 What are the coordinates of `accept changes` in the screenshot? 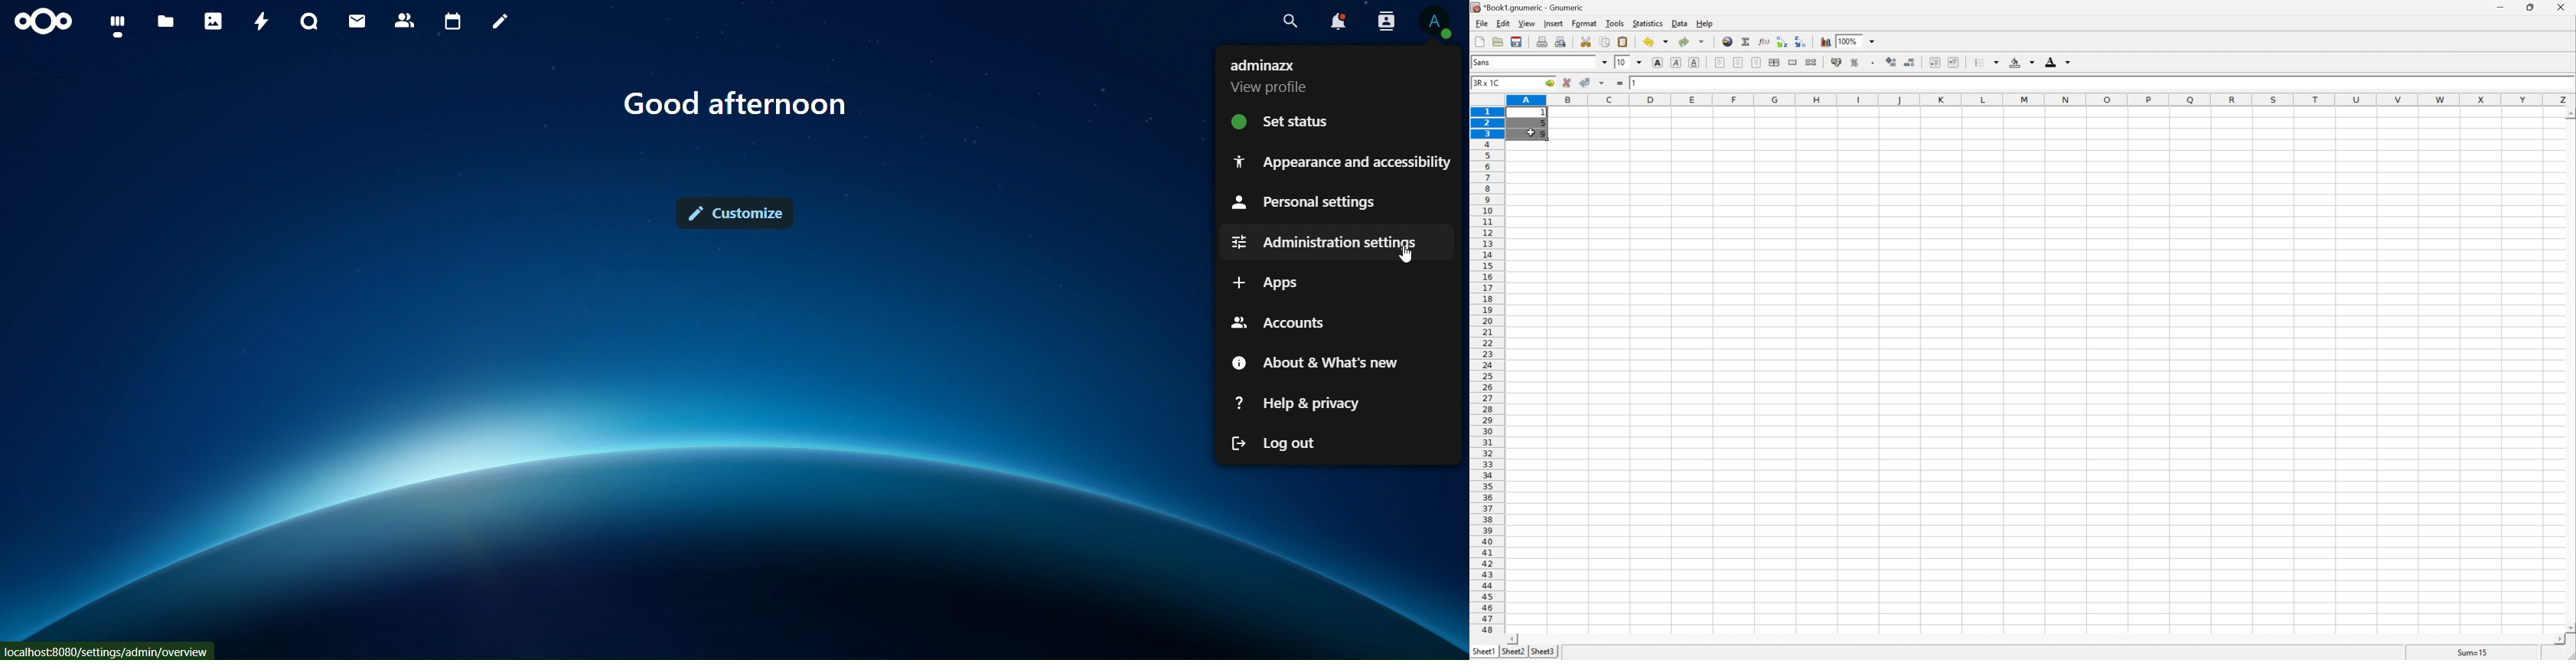 It's located at (1586, 82).